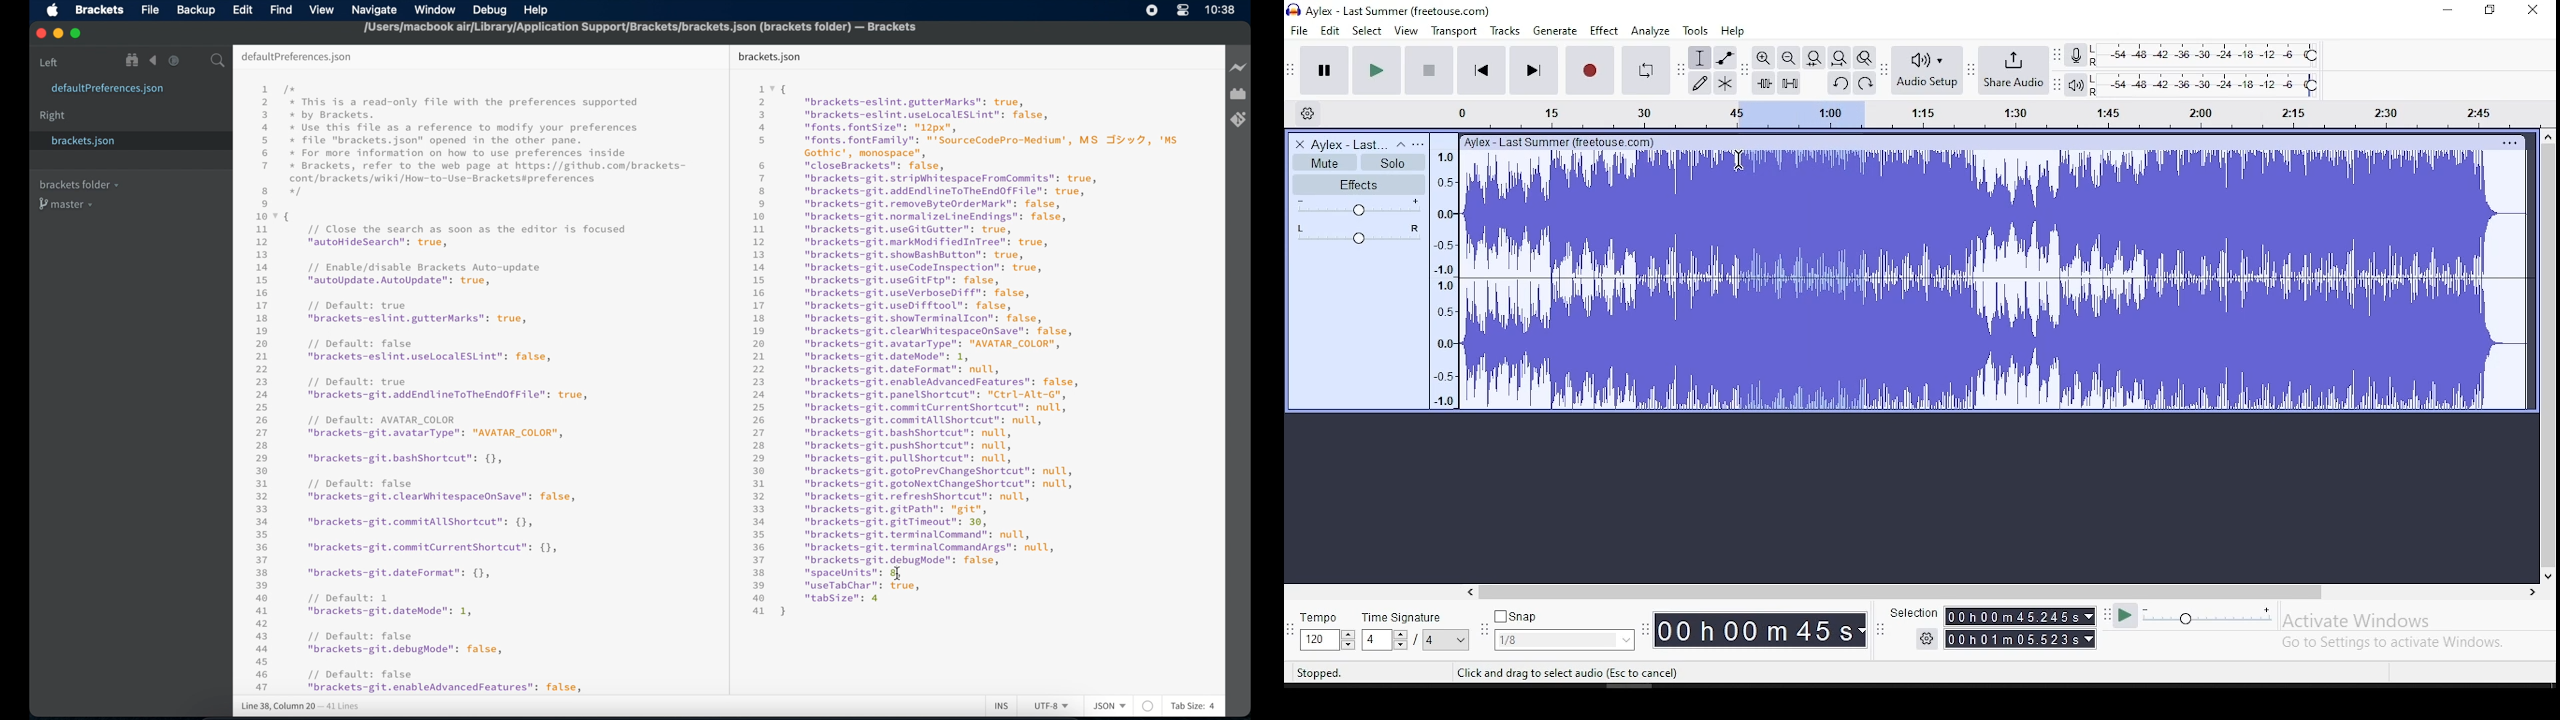 The width and height of the screenshot is (2576, 728). Describe the element at coordinates (196, 10) in the screenshot. I see `backup` at that location.